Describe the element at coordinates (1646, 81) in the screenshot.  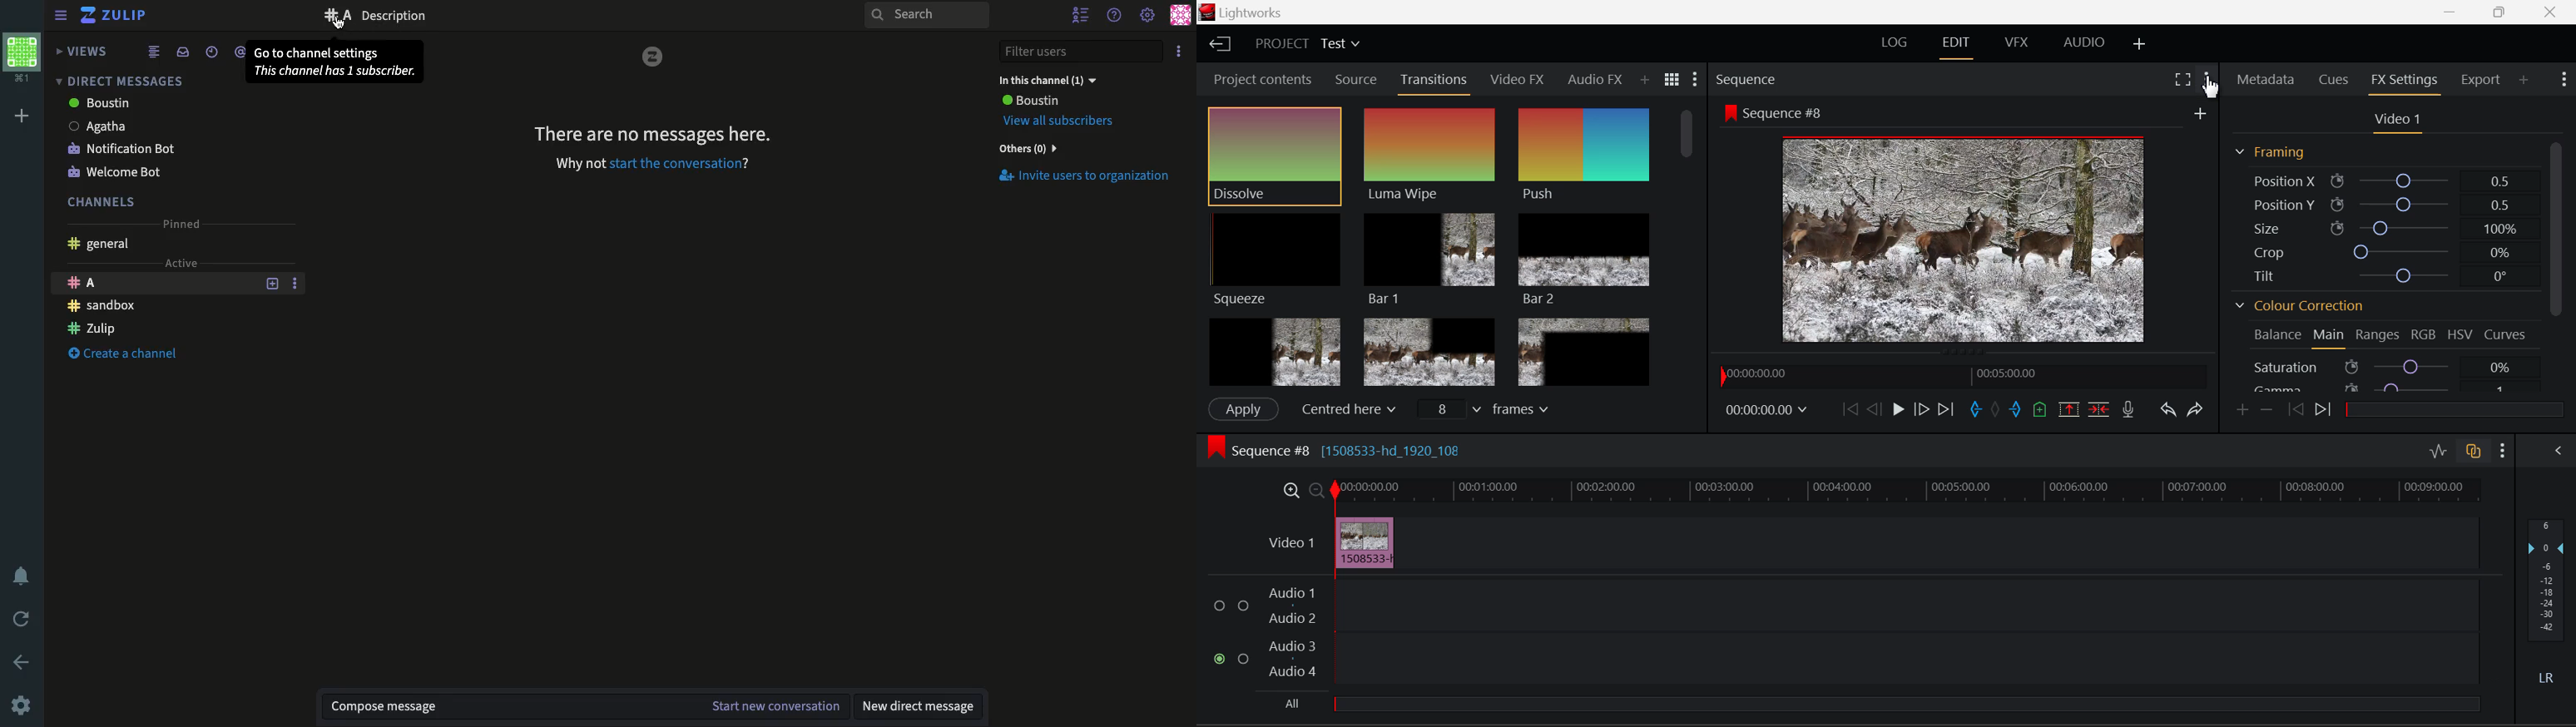
I see `Add Panel` at that location.